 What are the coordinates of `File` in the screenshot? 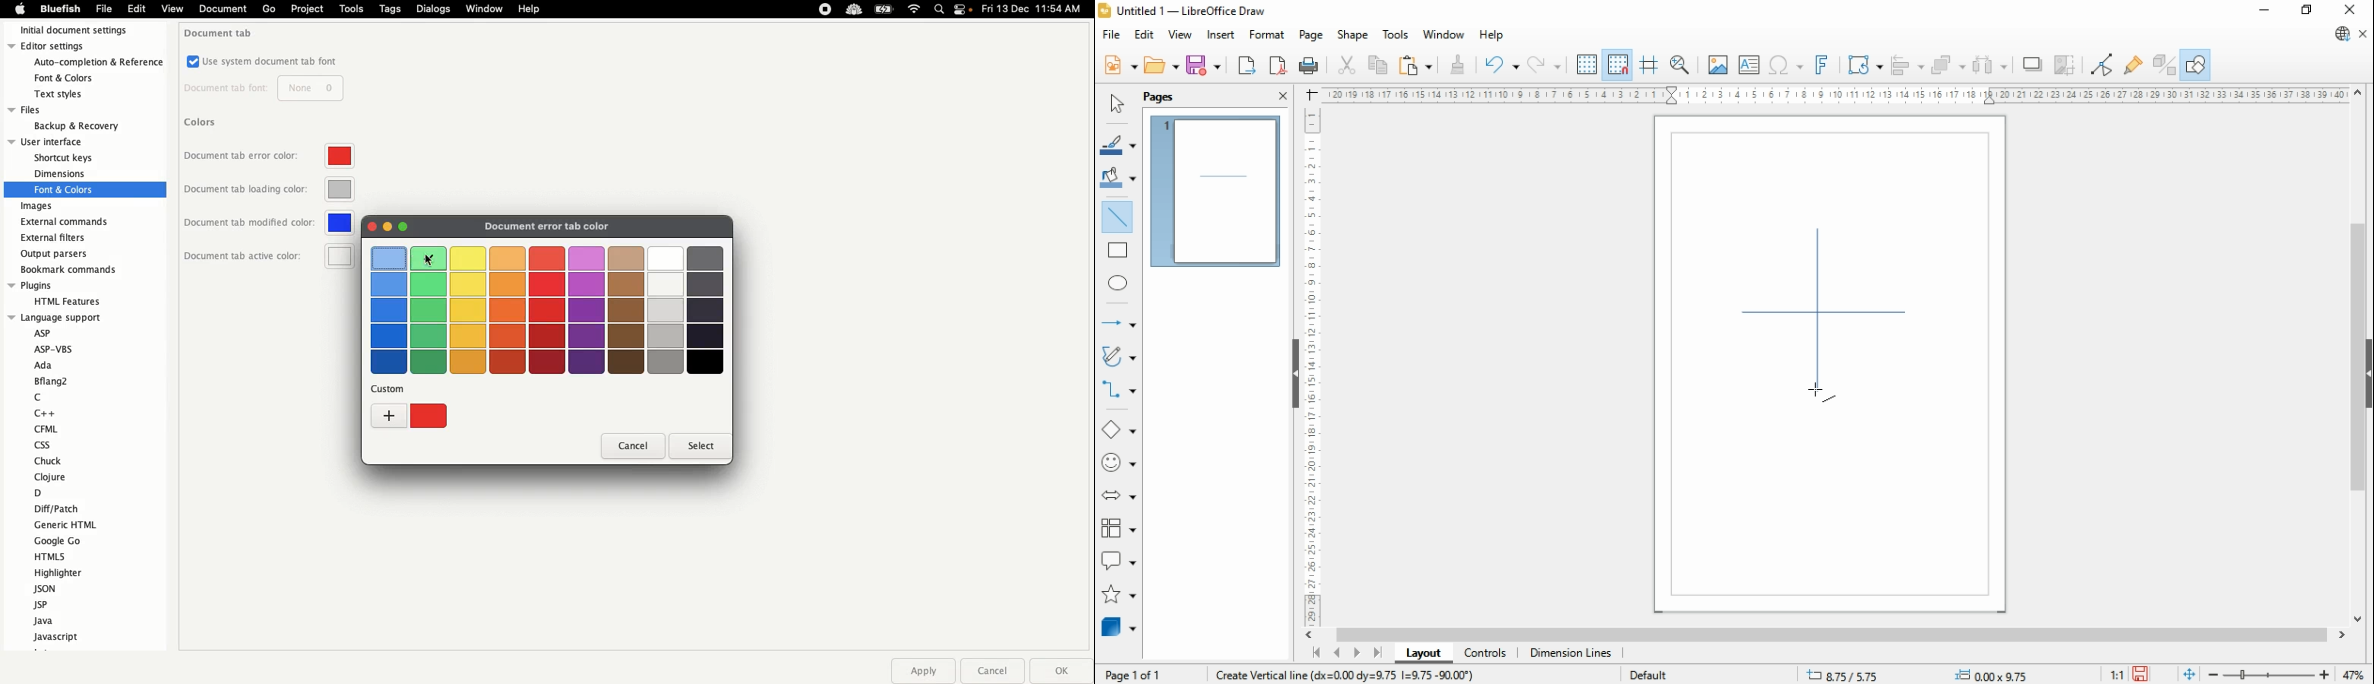 It's located at (104, 8).